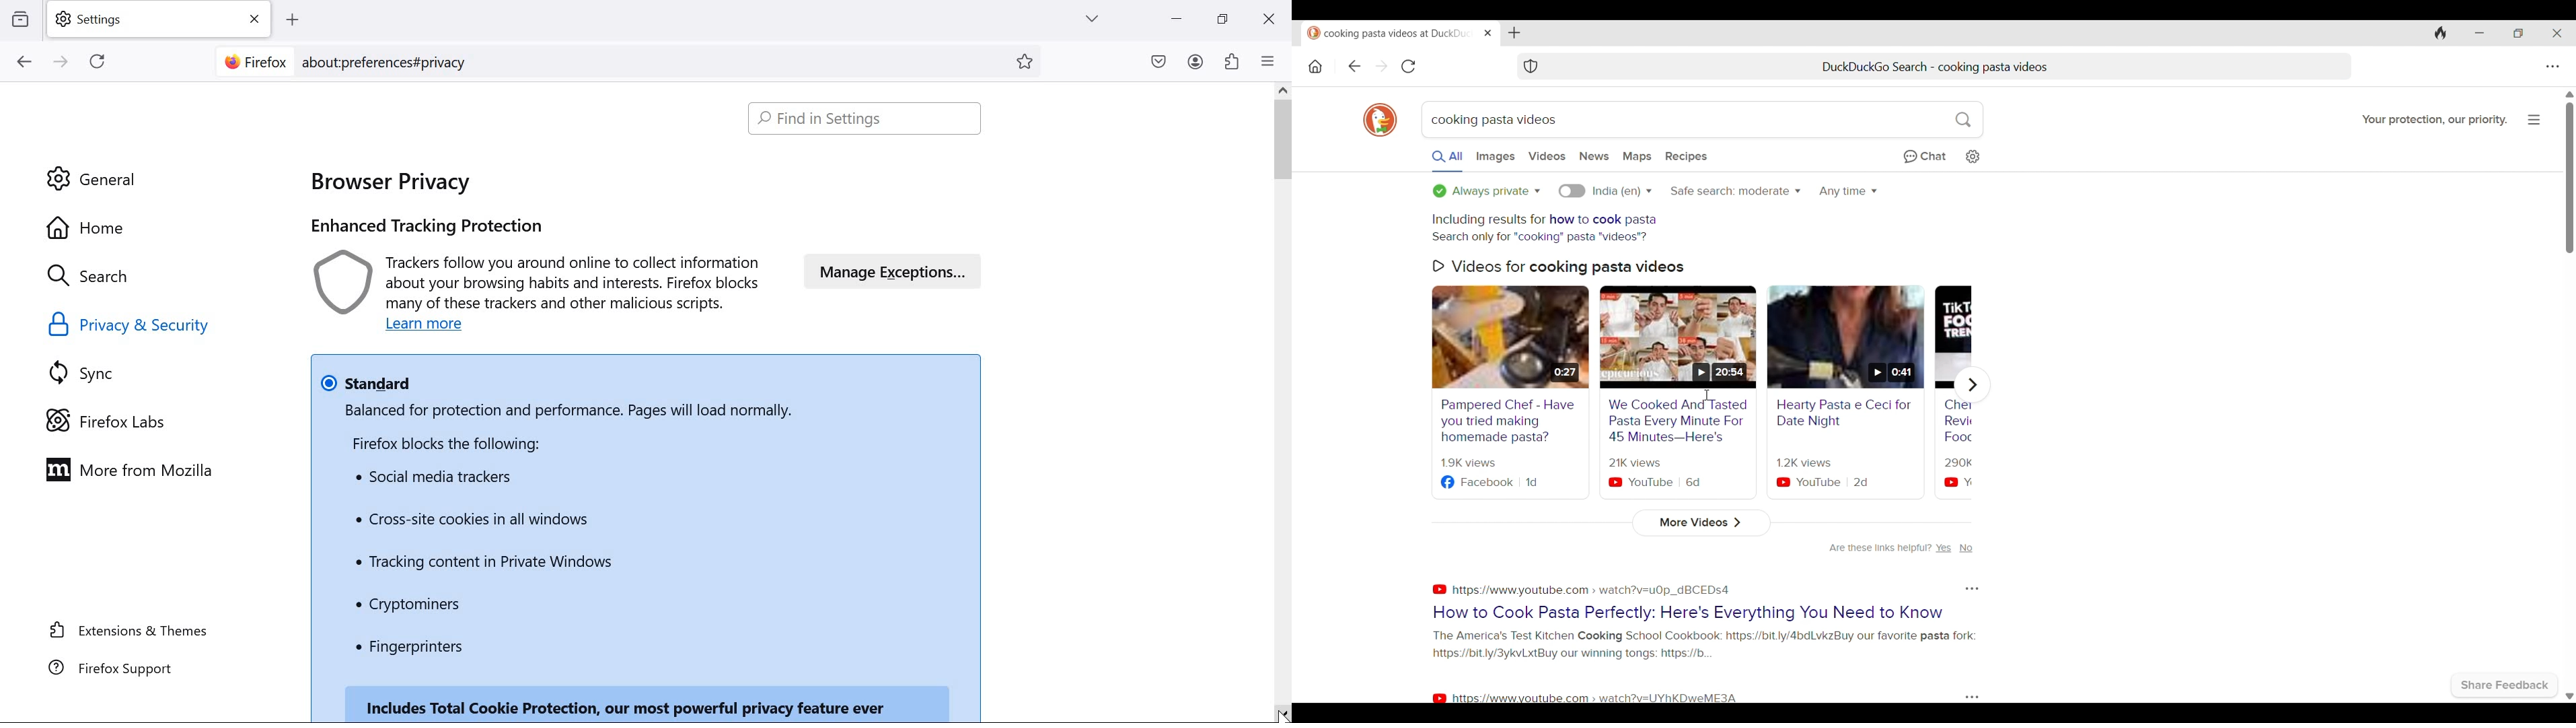  What do you see at coordinates (1355, 66) in the screenshot?
I see `Go backward` at bounding box center [1355, 66].